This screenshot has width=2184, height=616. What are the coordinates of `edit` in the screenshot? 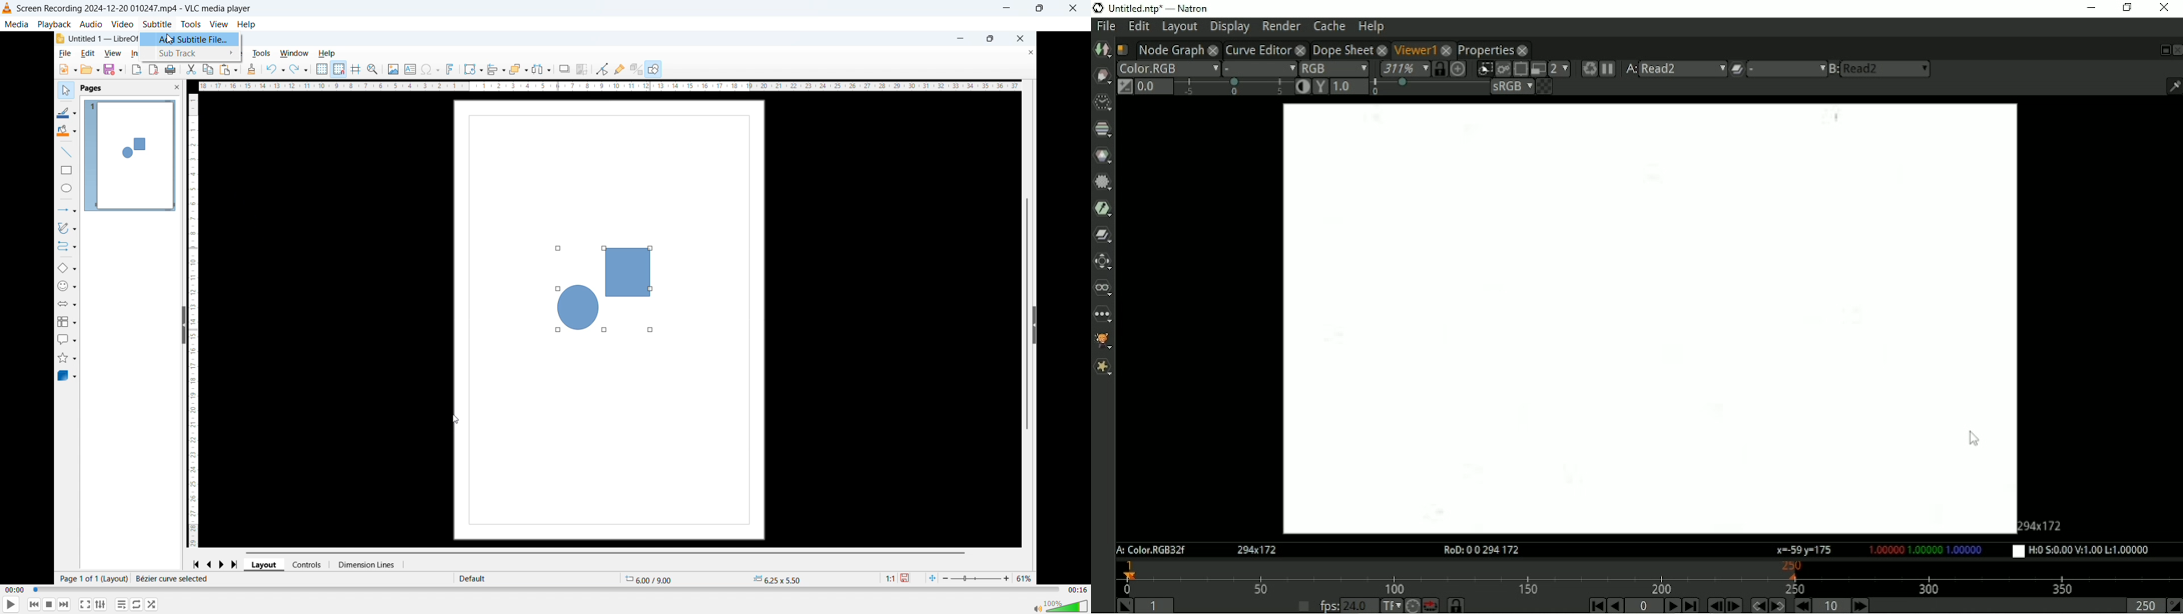 It's located at (86, 54).